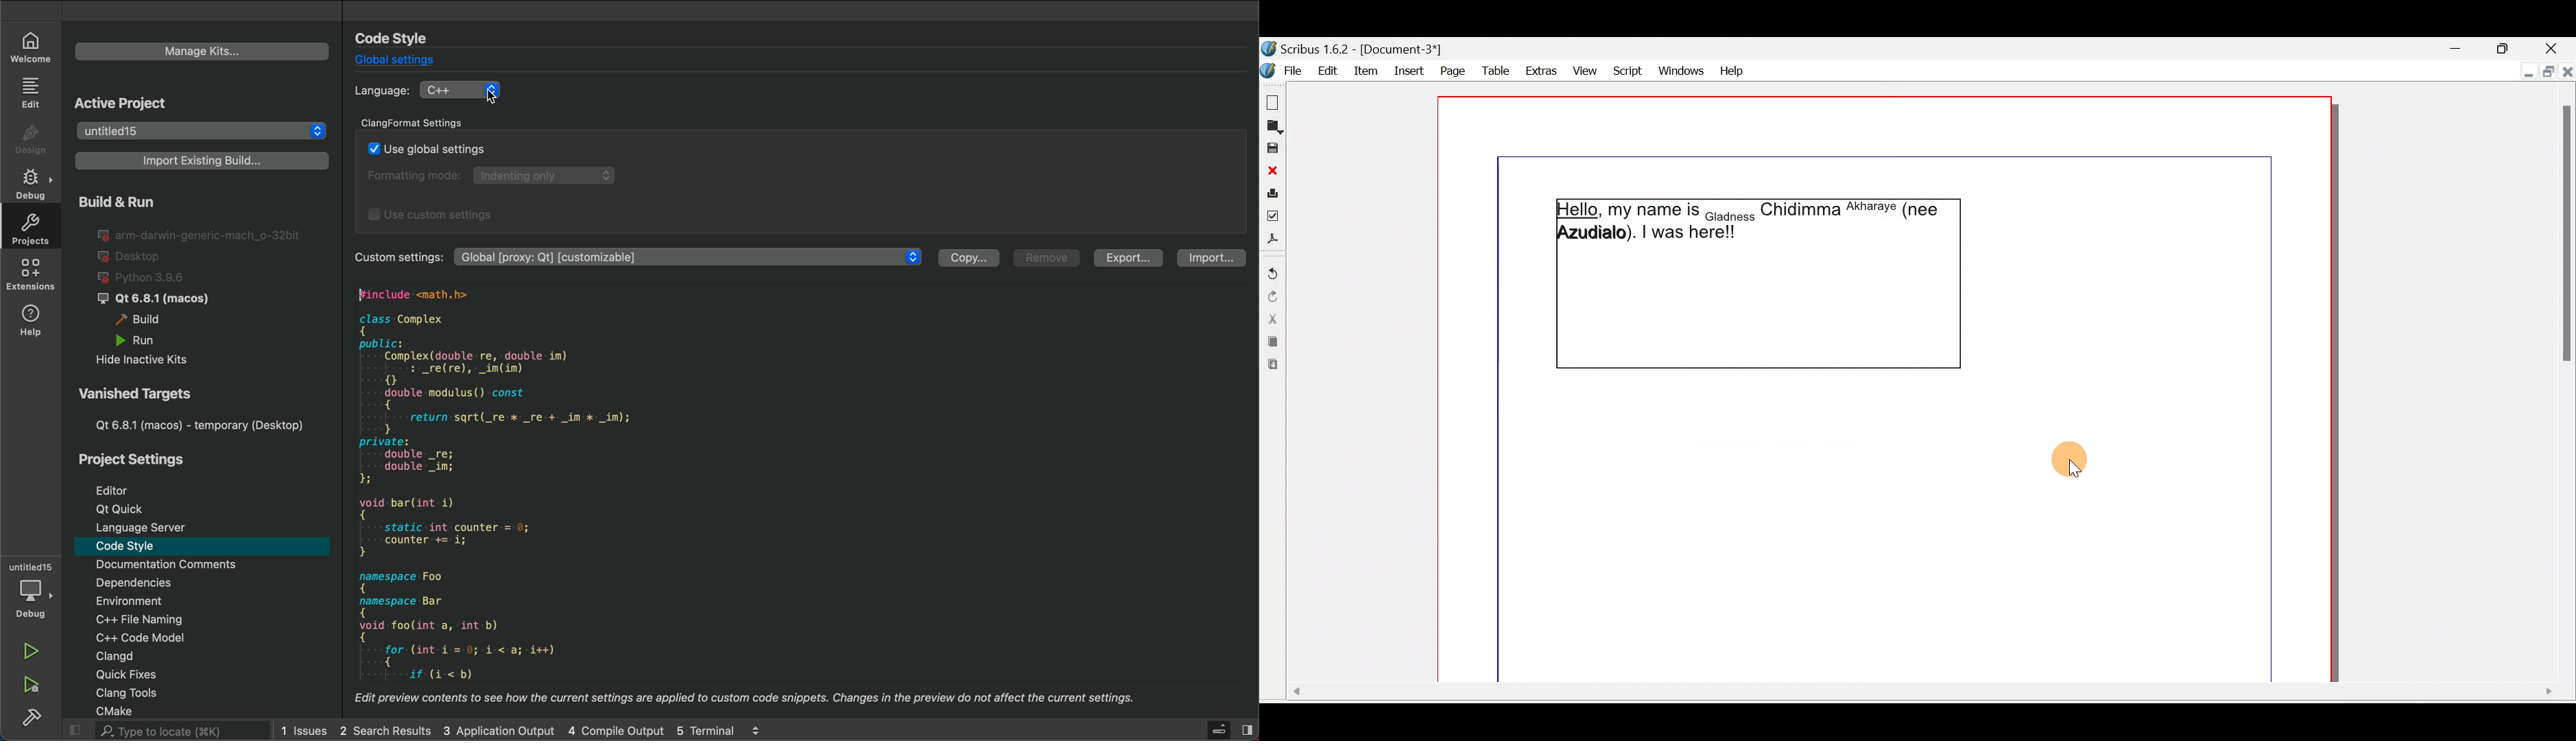 The width and height of the screenshot is (2576, 756). What do you see at coordinates (32, 323) in the screenshot?
I see `help` at bounding box center [32, 323].